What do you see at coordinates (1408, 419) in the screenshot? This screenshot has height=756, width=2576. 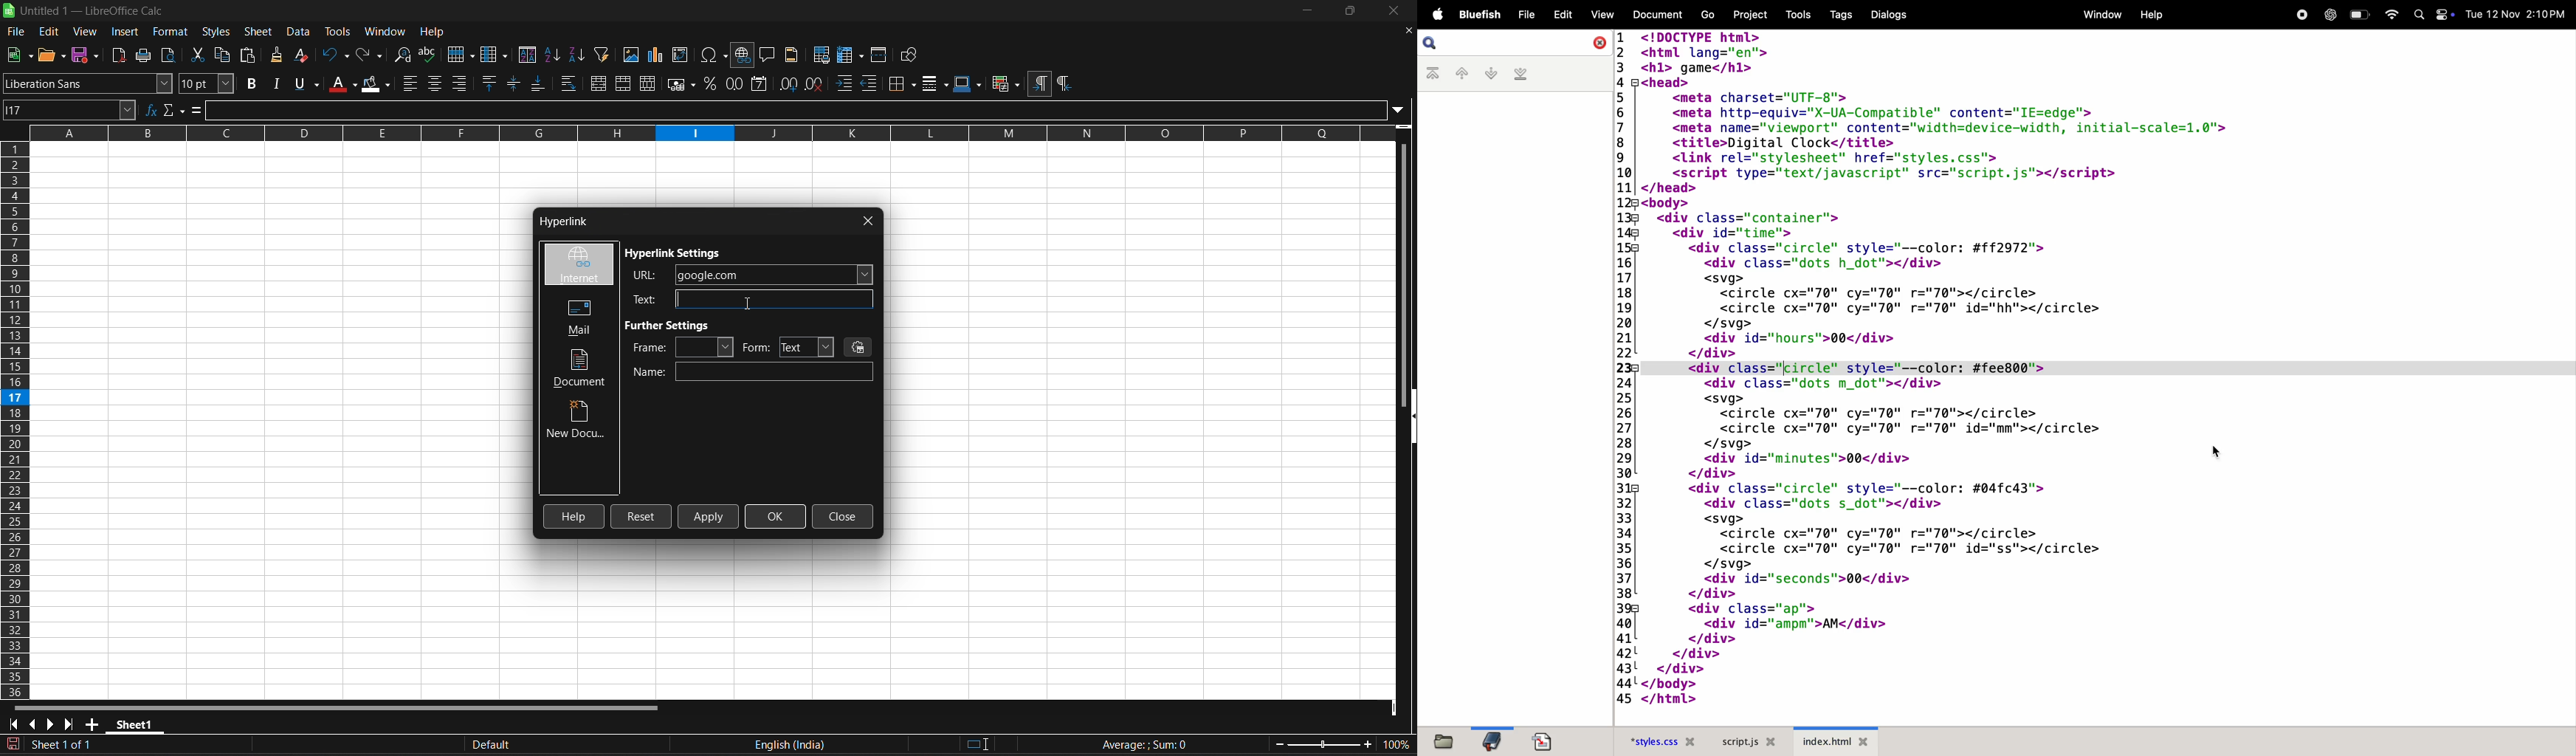 I see `hide` at bounding box center [1408, 419].